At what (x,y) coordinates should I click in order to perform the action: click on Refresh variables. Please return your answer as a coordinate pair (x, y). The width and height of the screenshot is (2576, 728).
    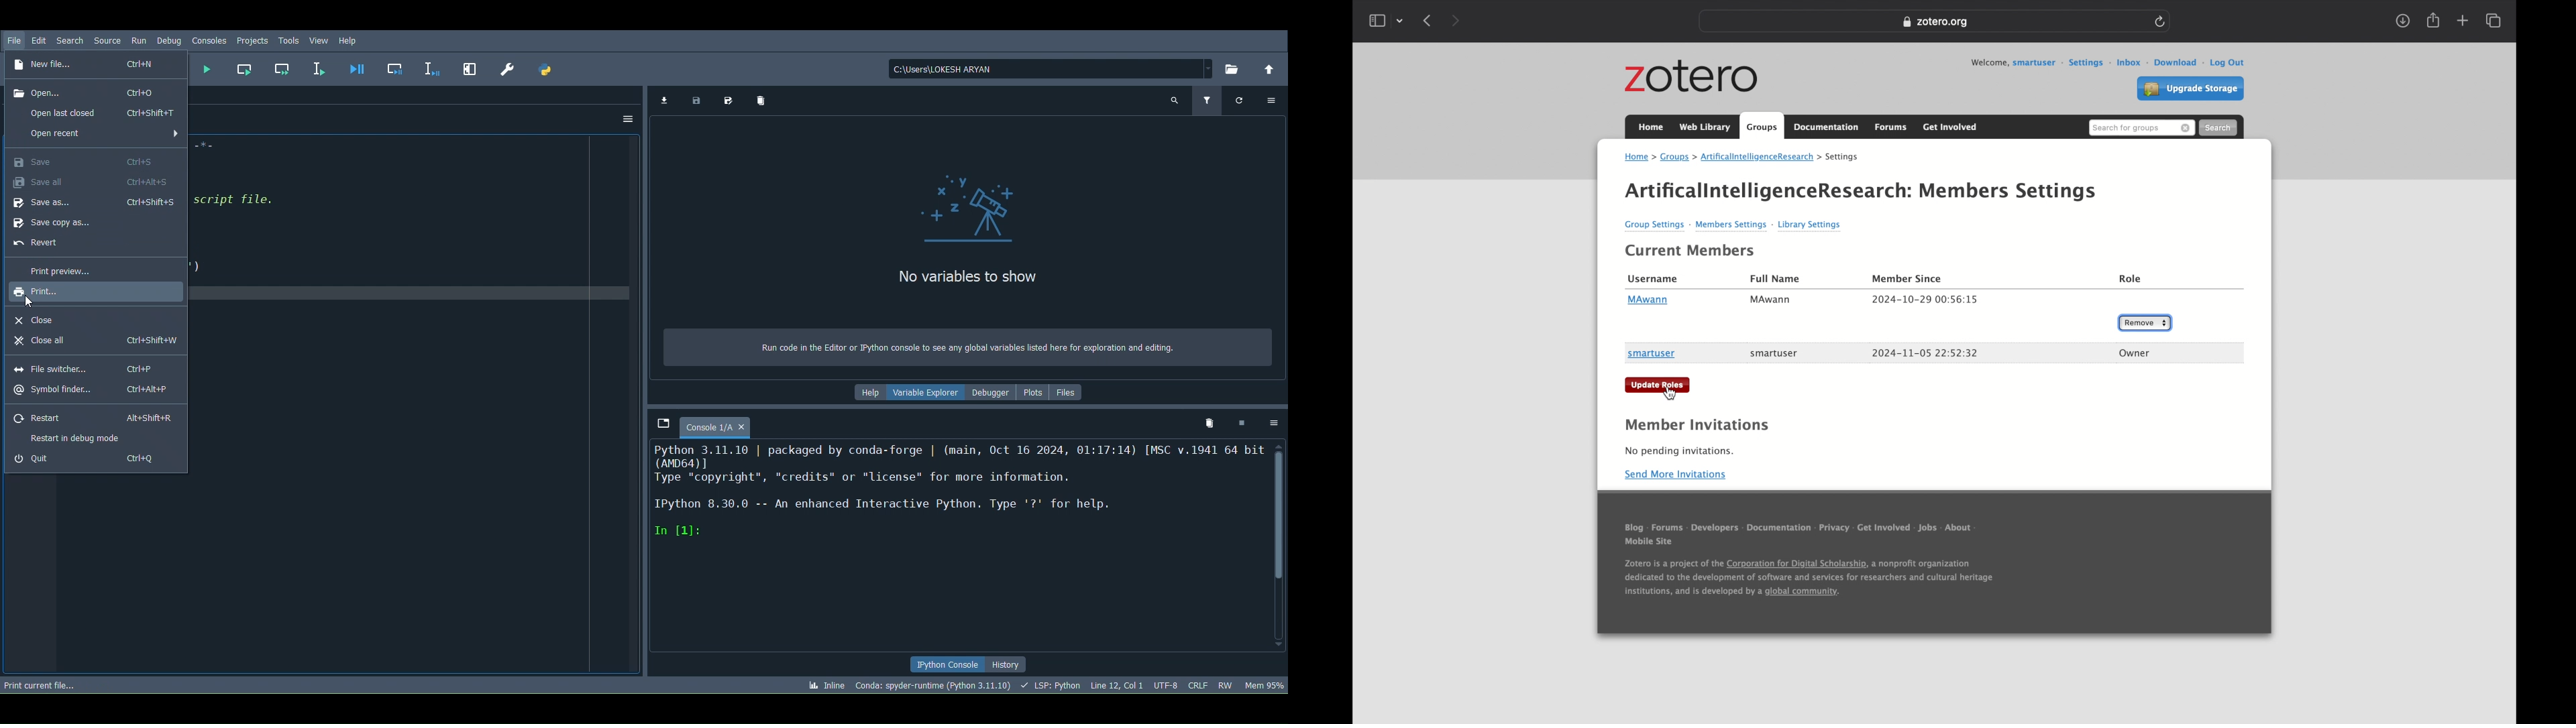
    Looking at the image, I should click on (1240, 100).